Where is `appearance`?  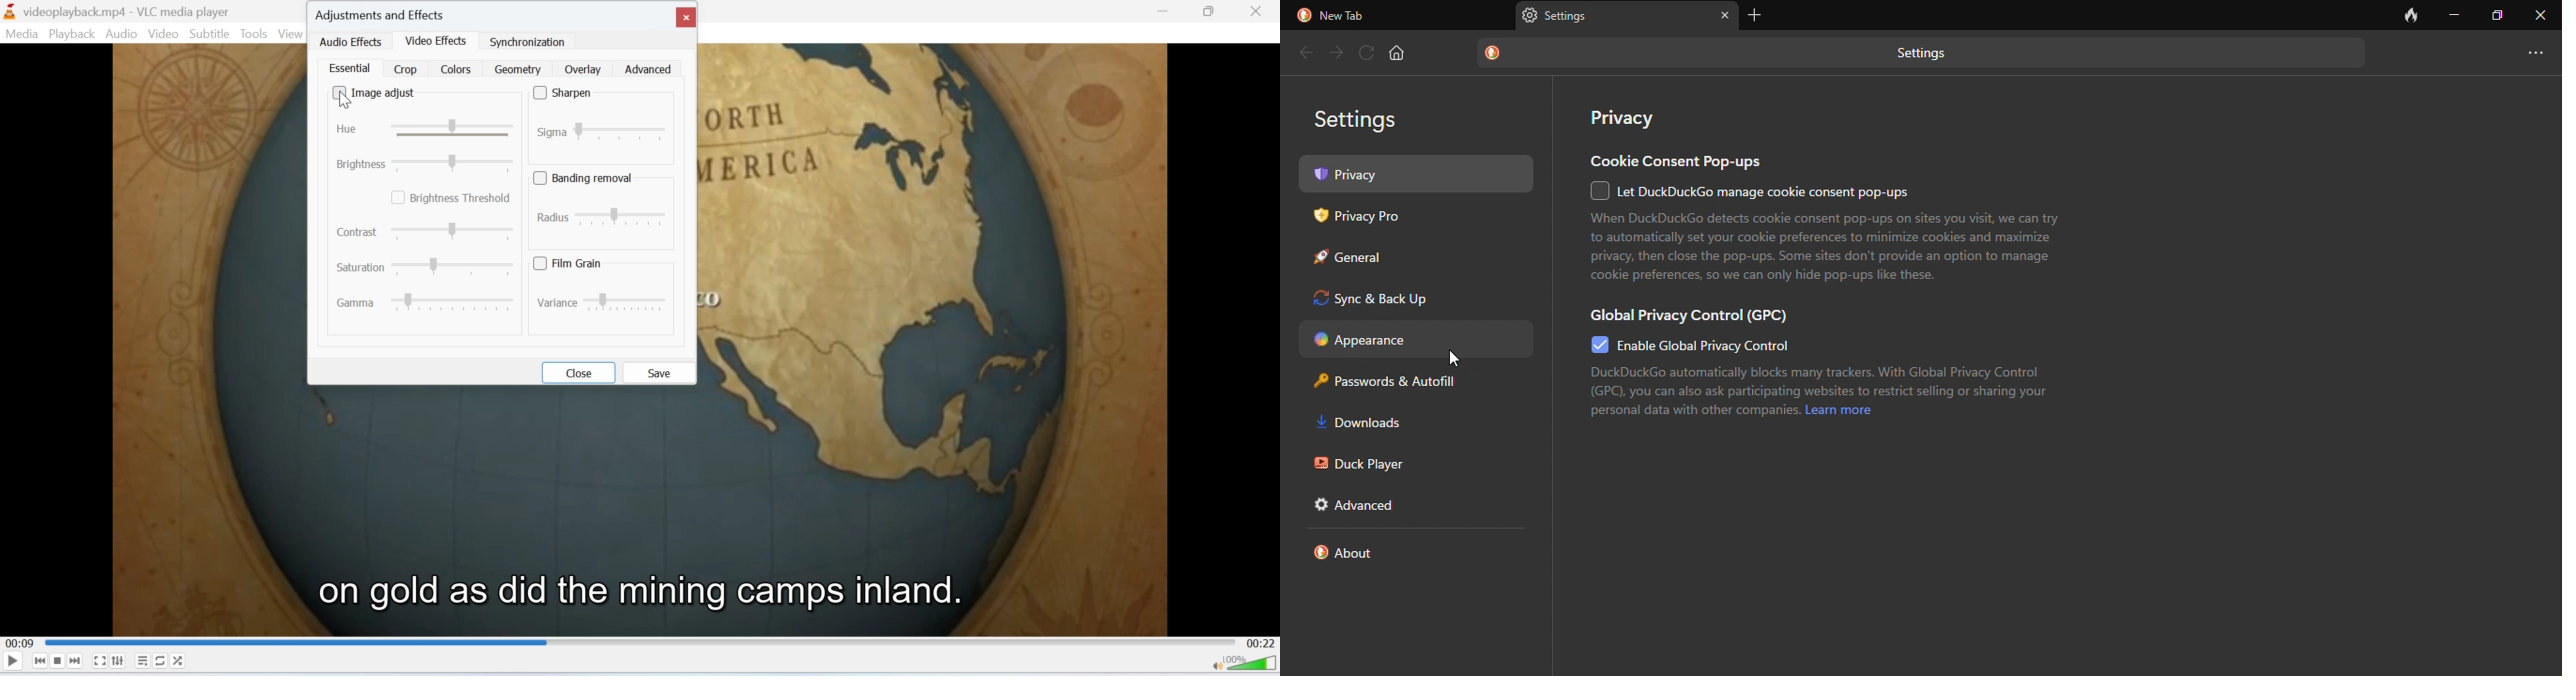
appearance is located at coordinates (1418, 340).